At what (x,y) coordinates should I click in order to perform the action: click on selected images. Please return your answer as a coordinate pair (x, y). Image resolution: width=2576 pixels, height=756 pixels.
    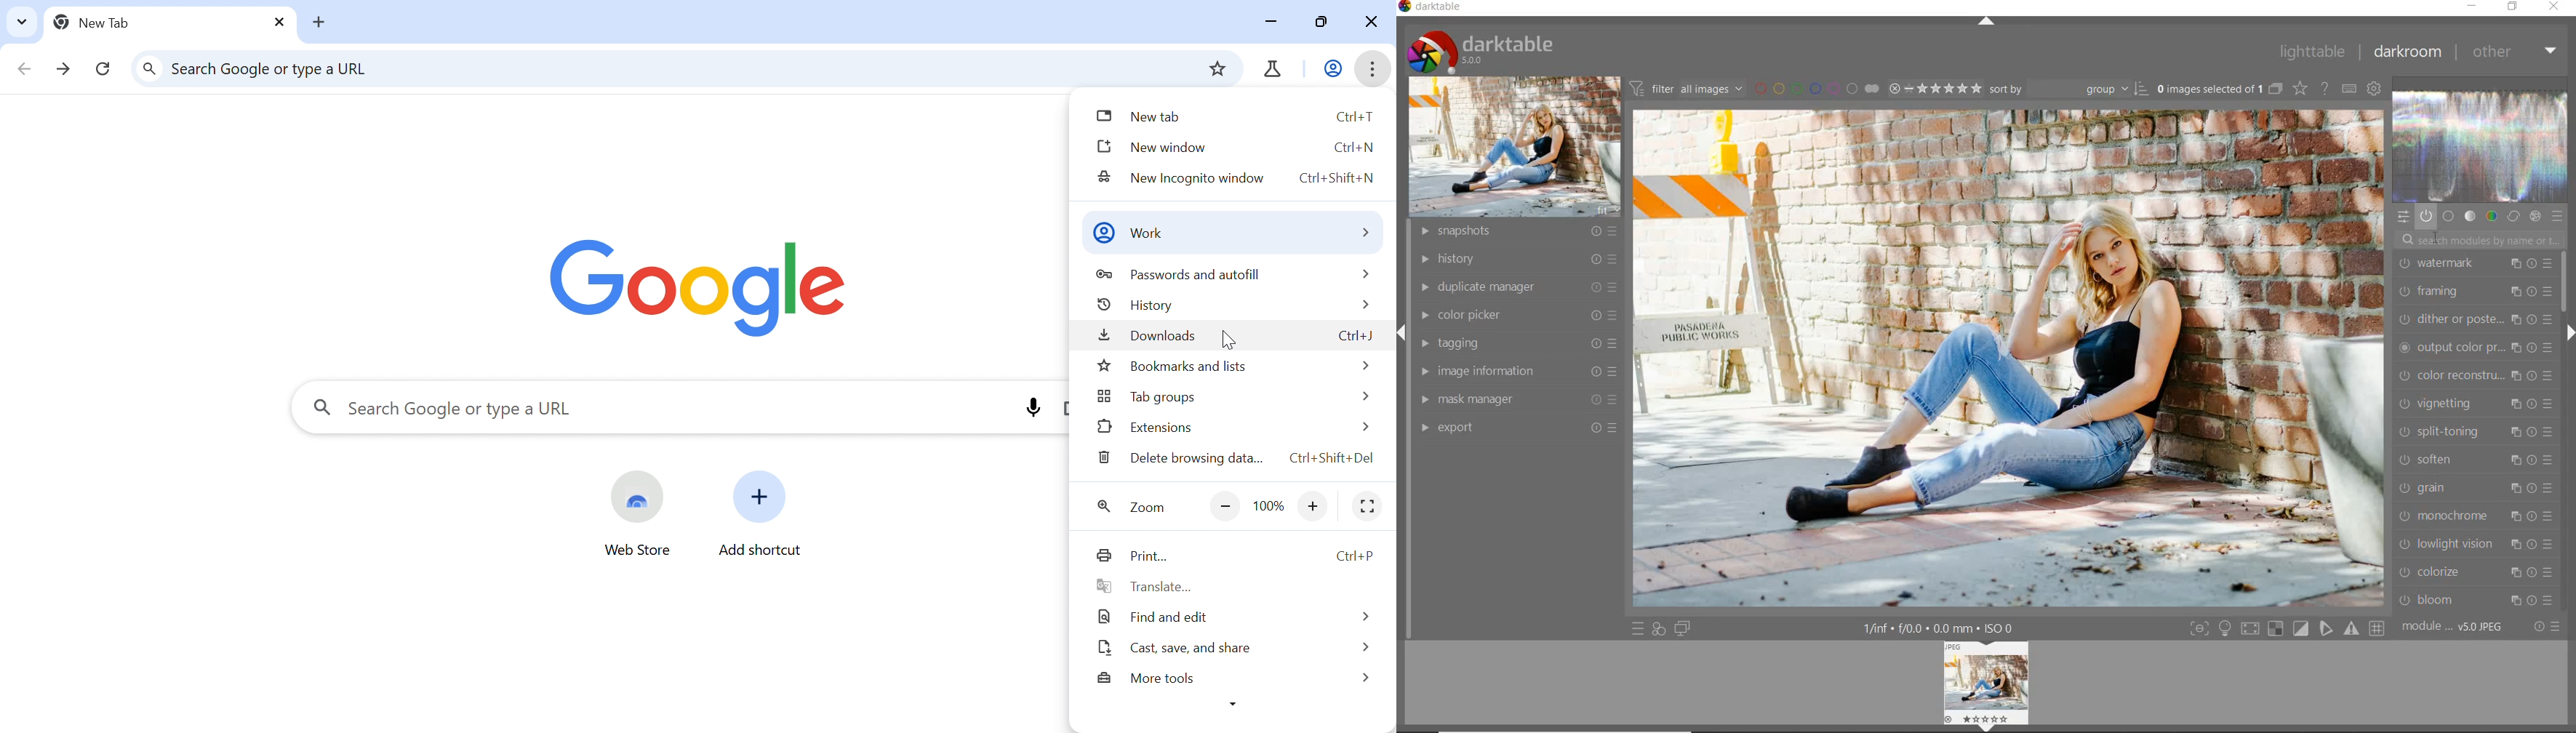
    Looking at the image, I should click on (2208, 89).